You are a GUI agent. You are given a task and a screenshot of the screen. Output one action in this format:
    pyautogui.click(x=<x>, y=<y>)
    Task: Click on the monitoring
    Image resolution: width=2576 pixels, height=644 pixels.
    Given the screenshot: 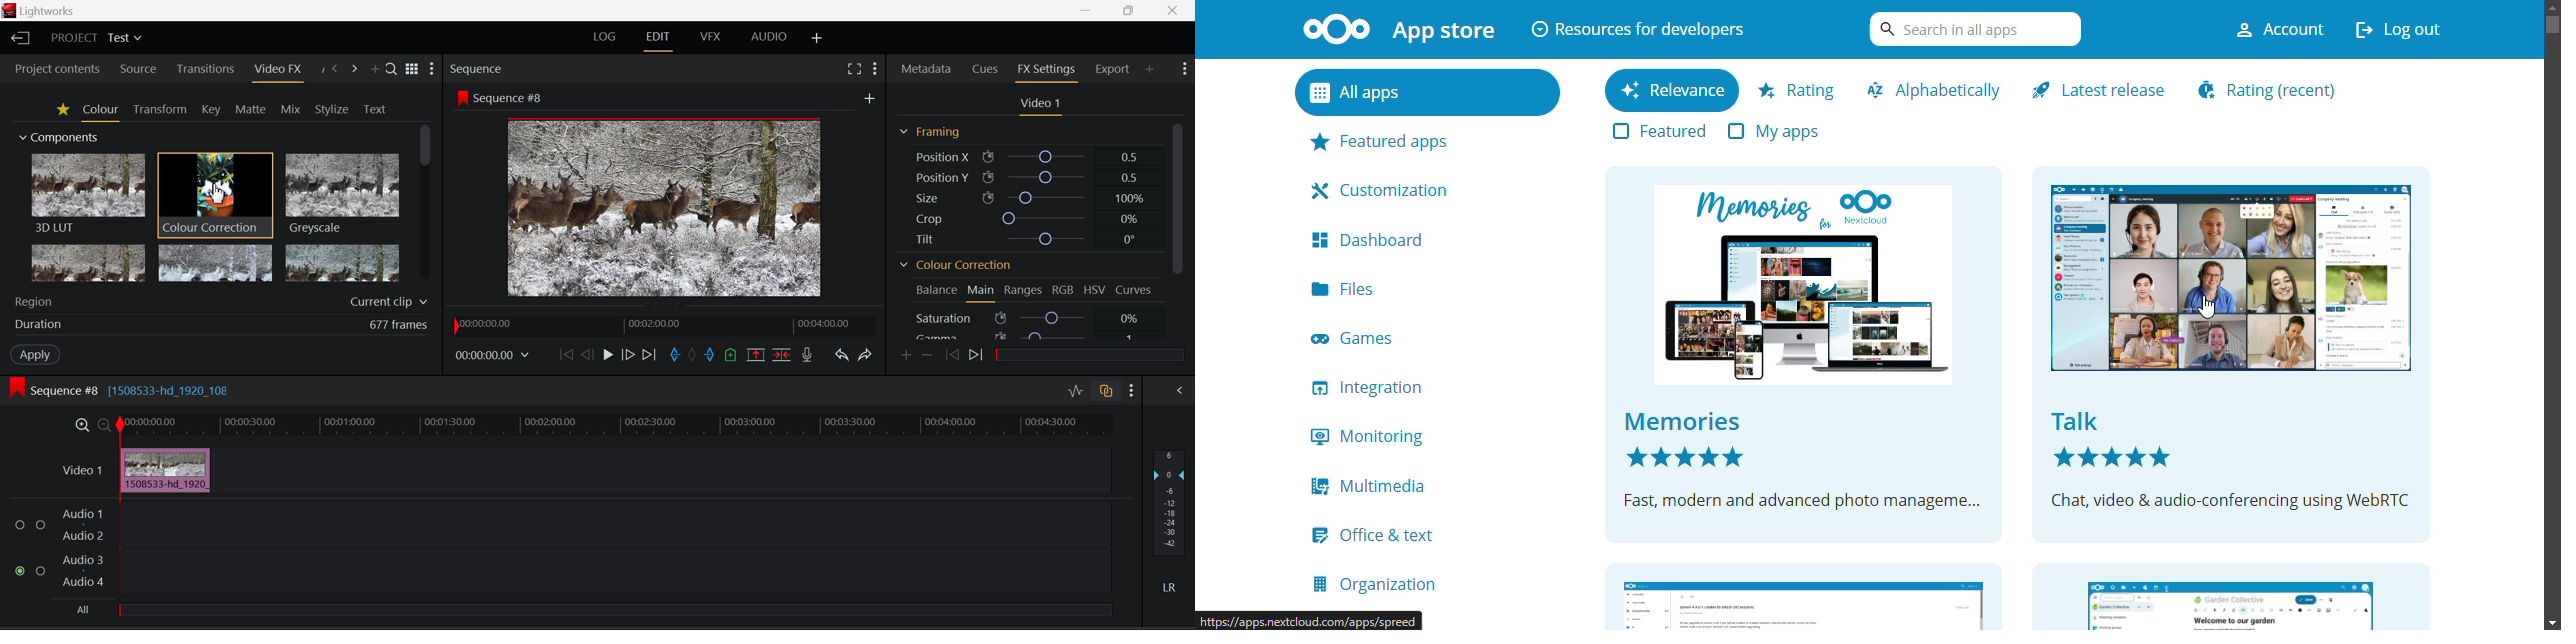 What is the action you would take?
    pyautogui.click(x=1374, y=438)
    